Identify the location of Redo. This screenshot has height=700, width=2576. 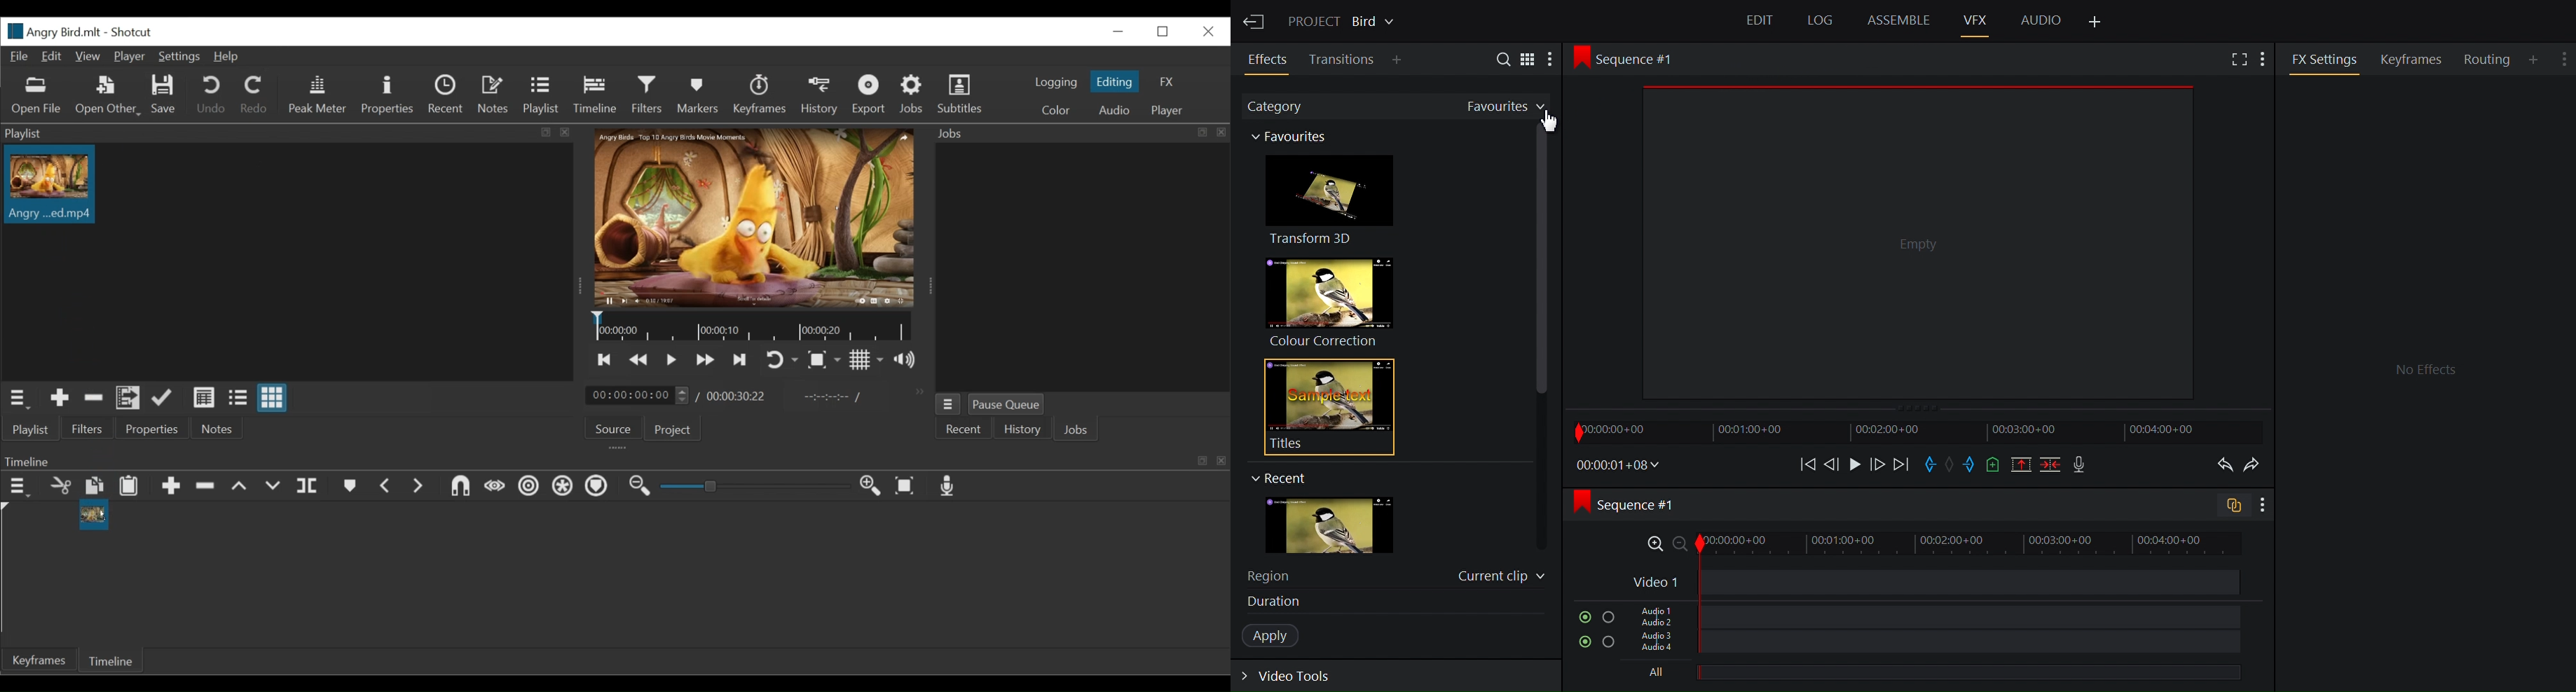
(2257, 464).